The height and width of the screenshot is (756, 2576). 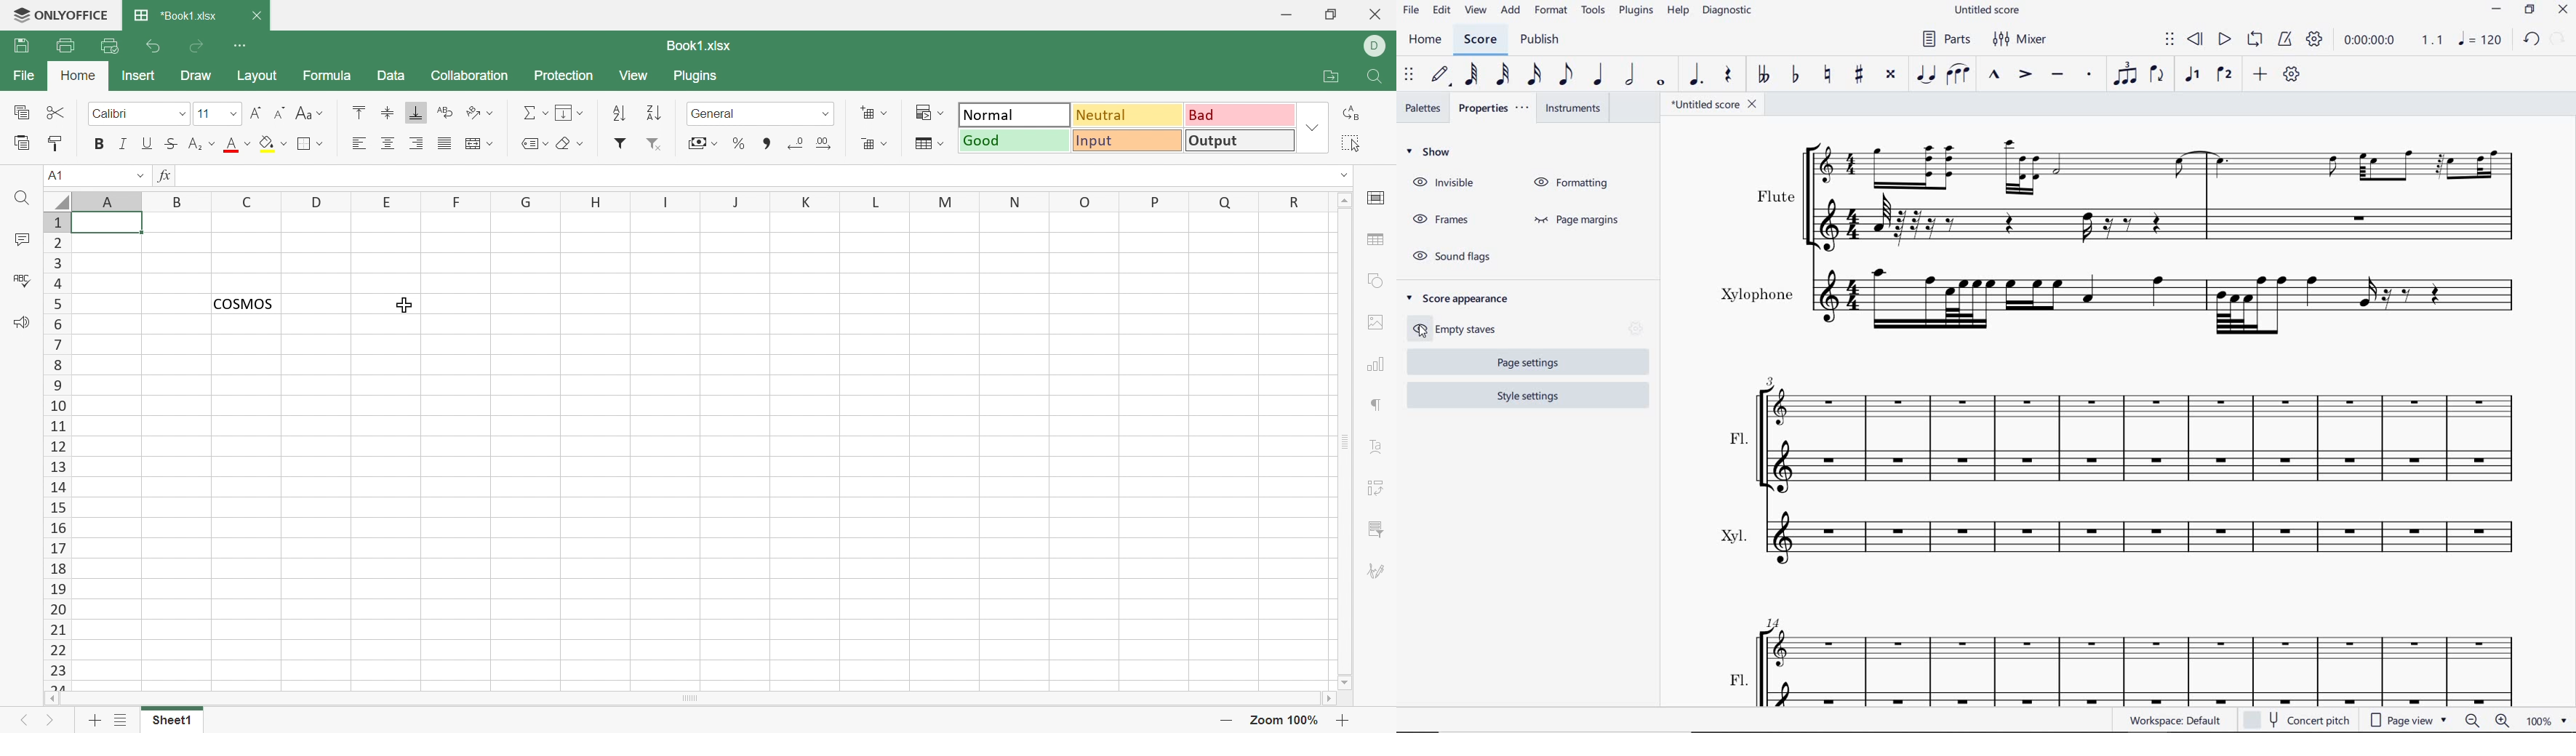 I want to click on HOME, so click(x=1426, y=40).